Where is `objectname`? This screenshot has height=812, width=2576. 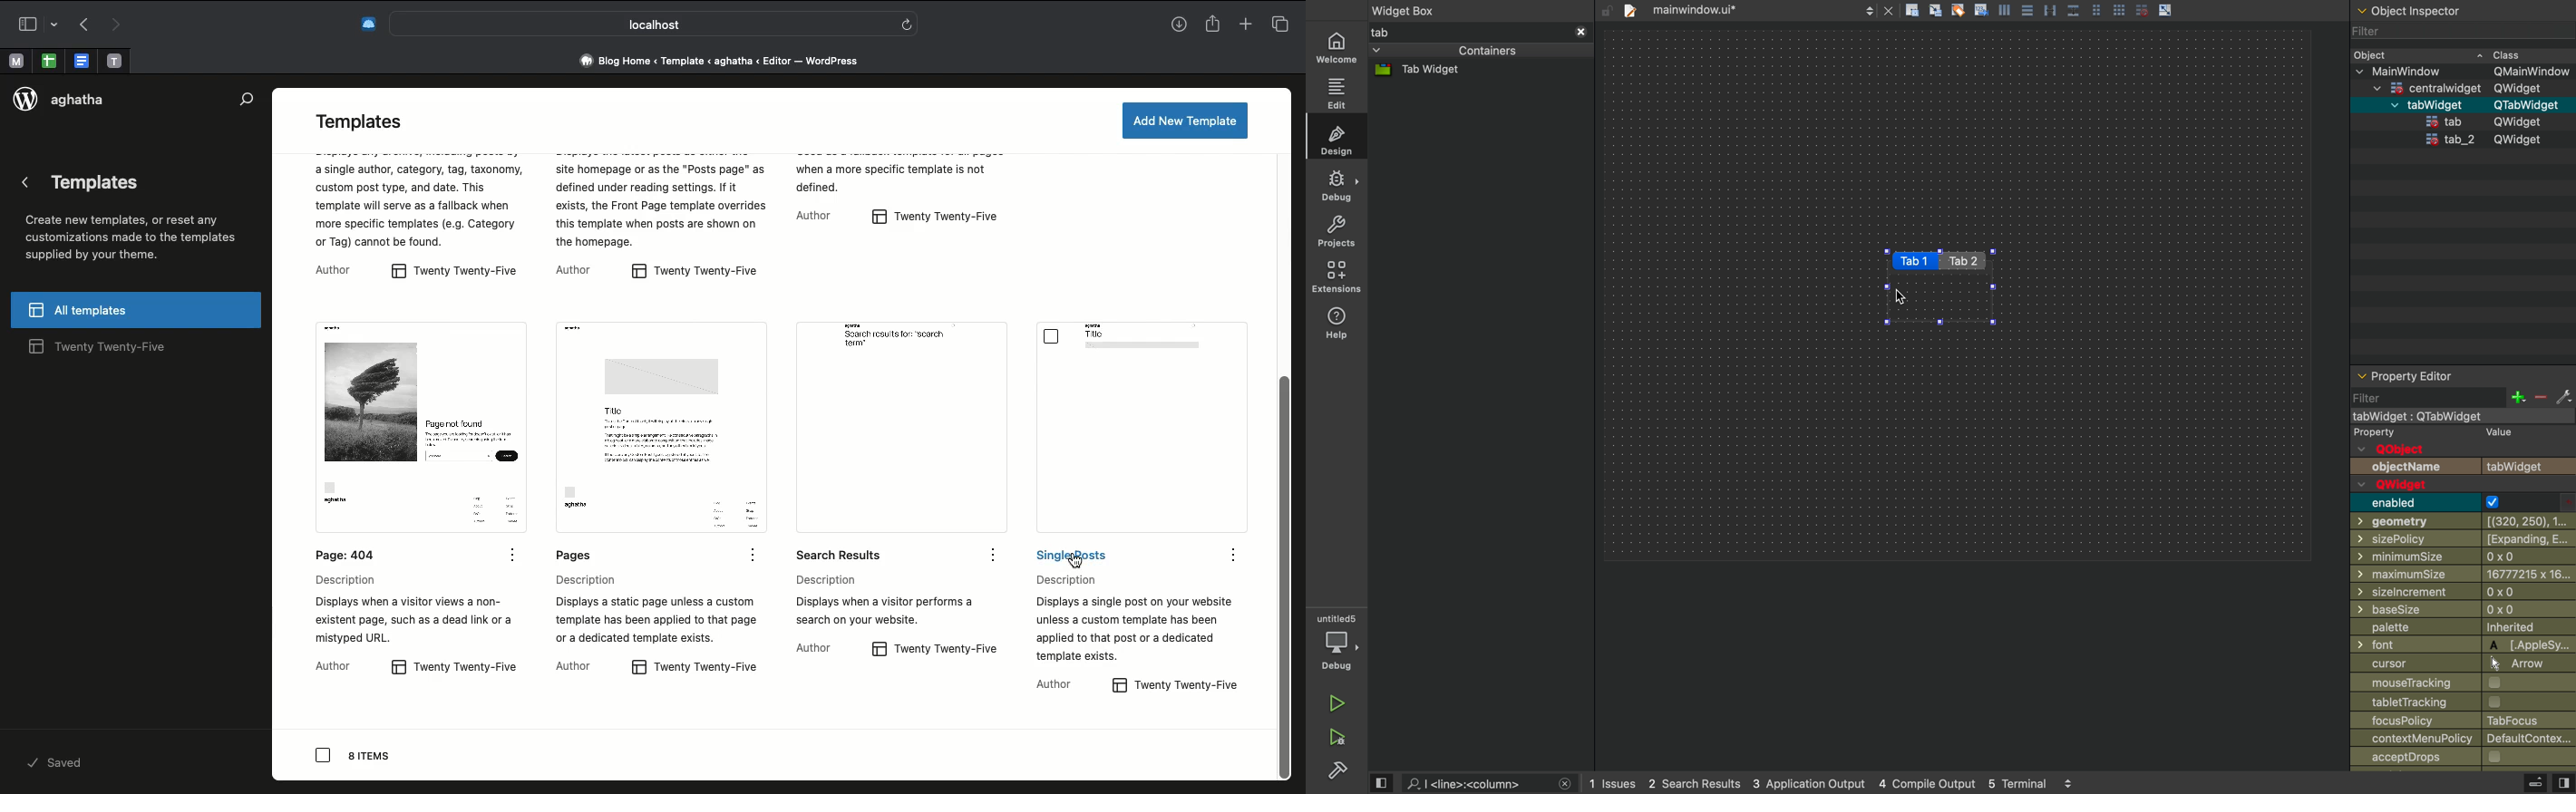 objectname is located at coordinates (2462, 466).